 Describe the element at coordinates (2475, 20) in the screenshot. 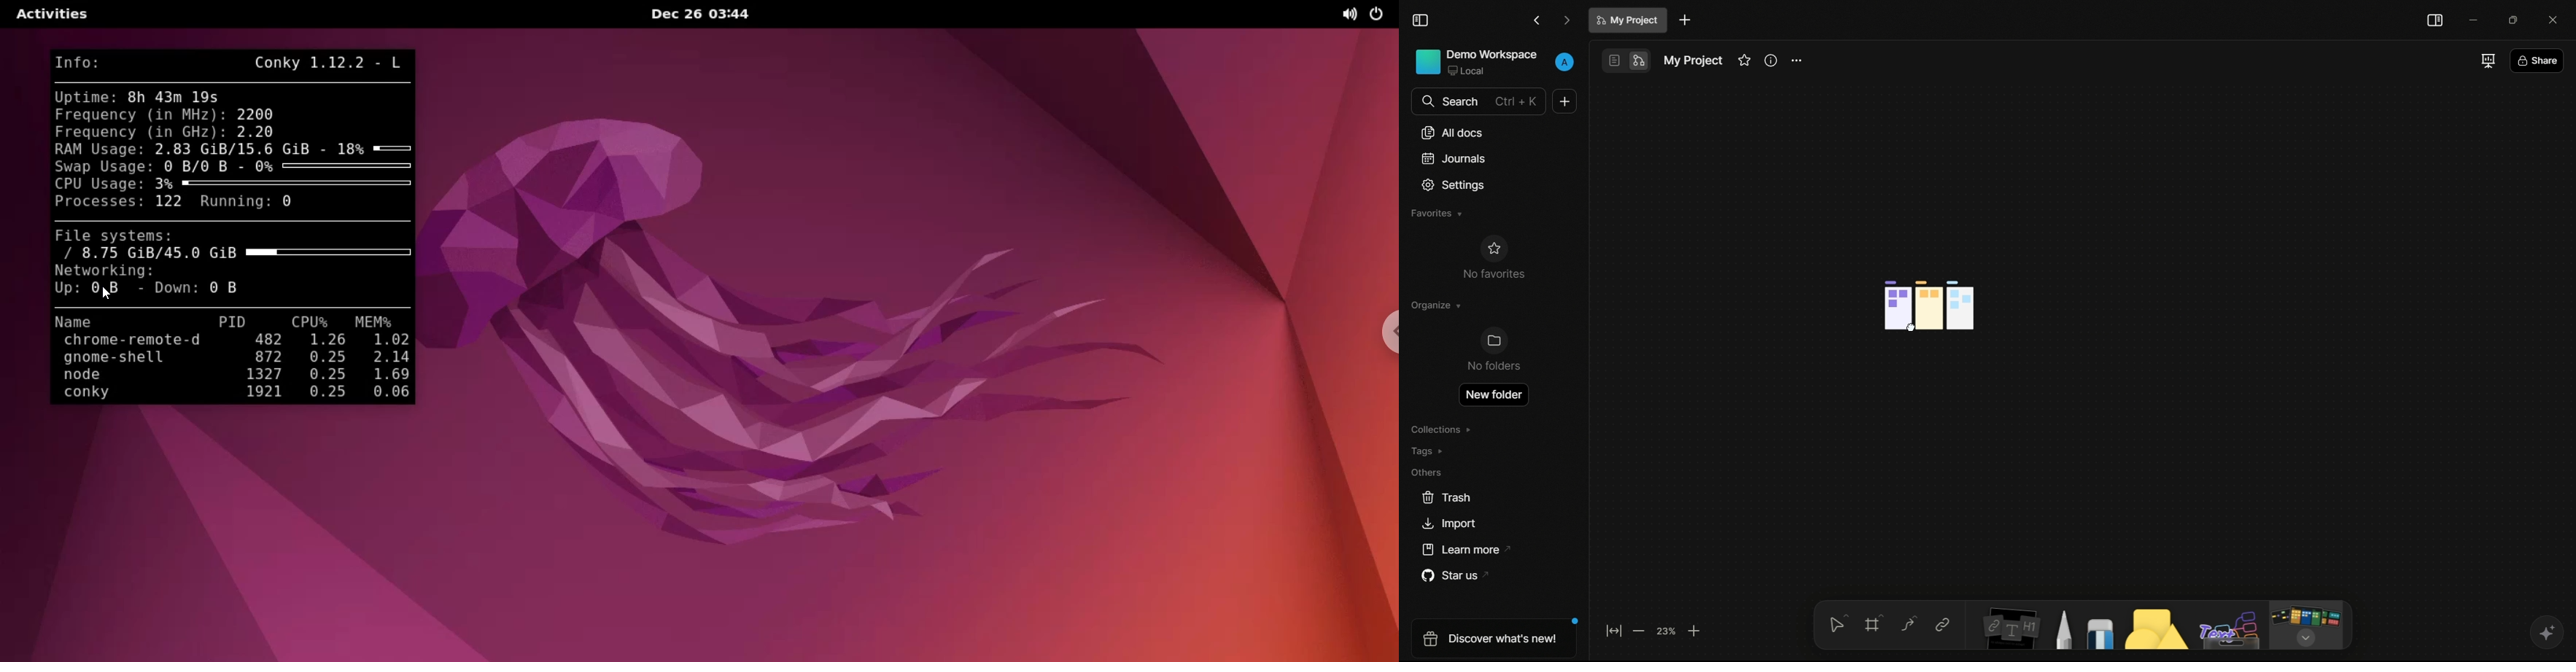

I see `minimize` at that location.